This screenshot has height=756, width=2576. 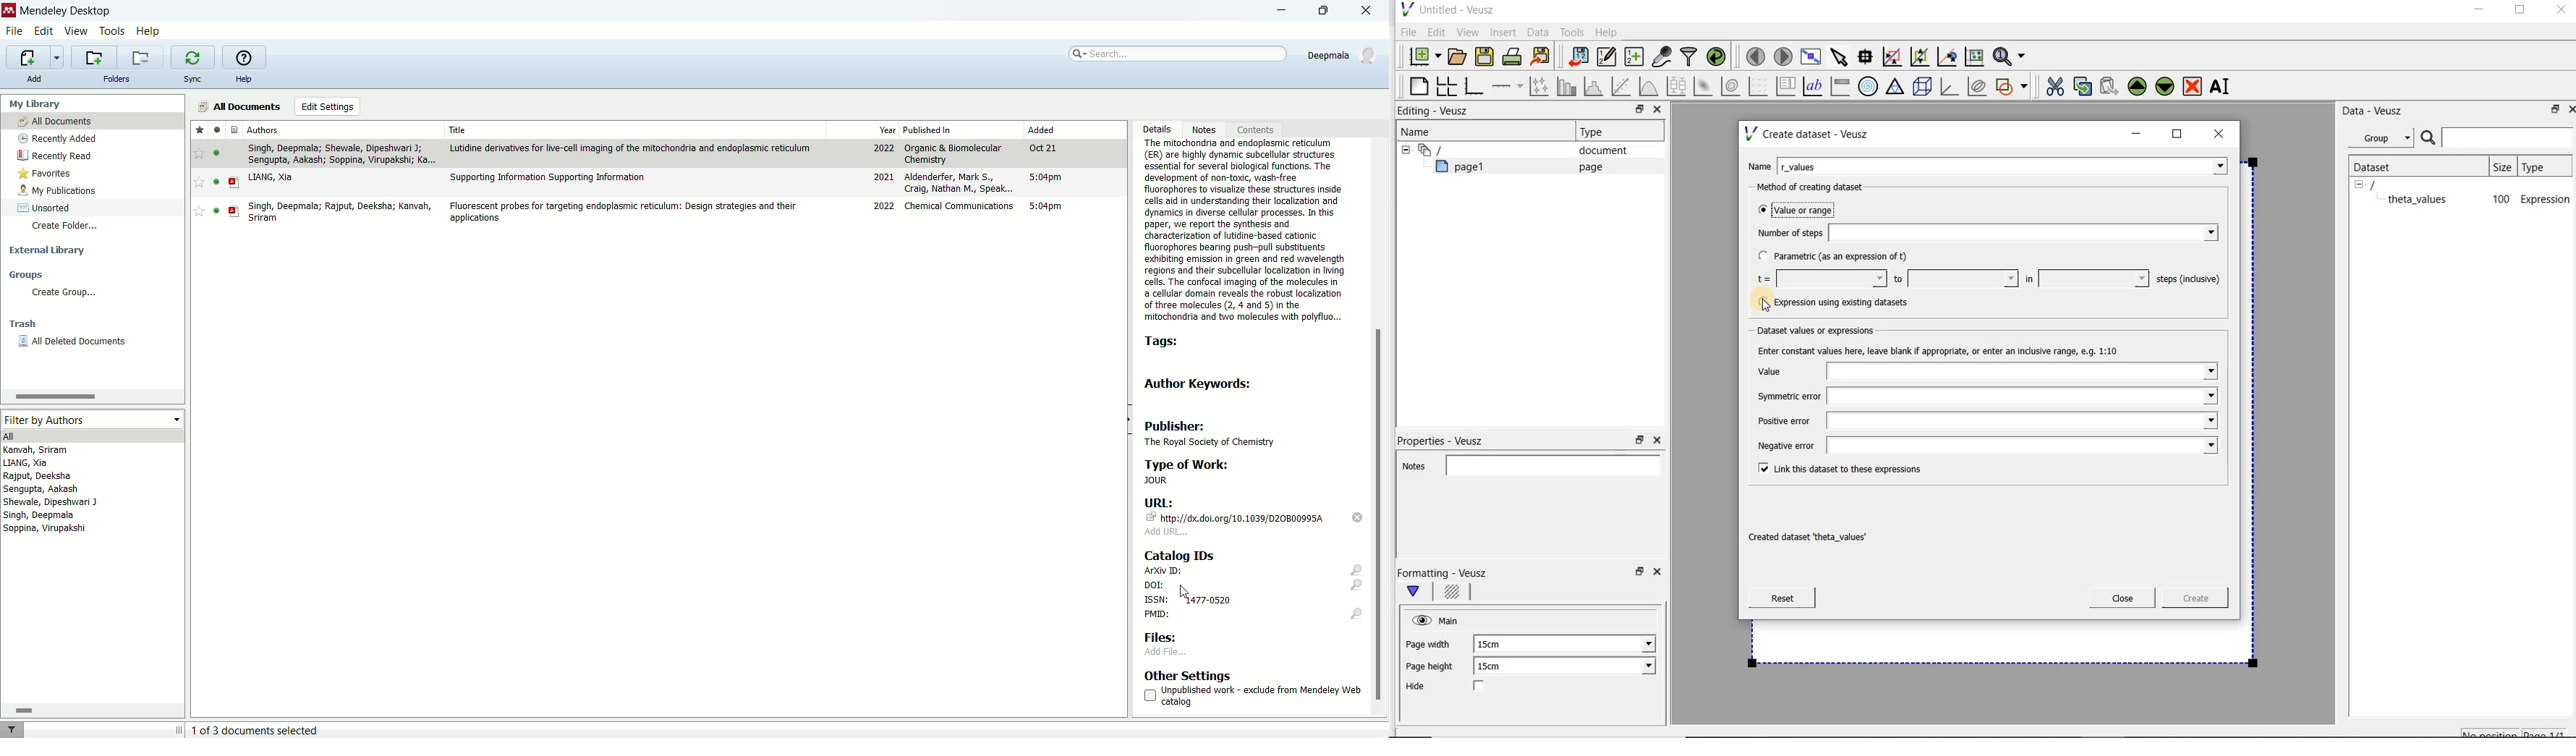 What do you see at coordinates (113, 33) in the screenshot?
I see `tools` at bounding box center [113, 33].